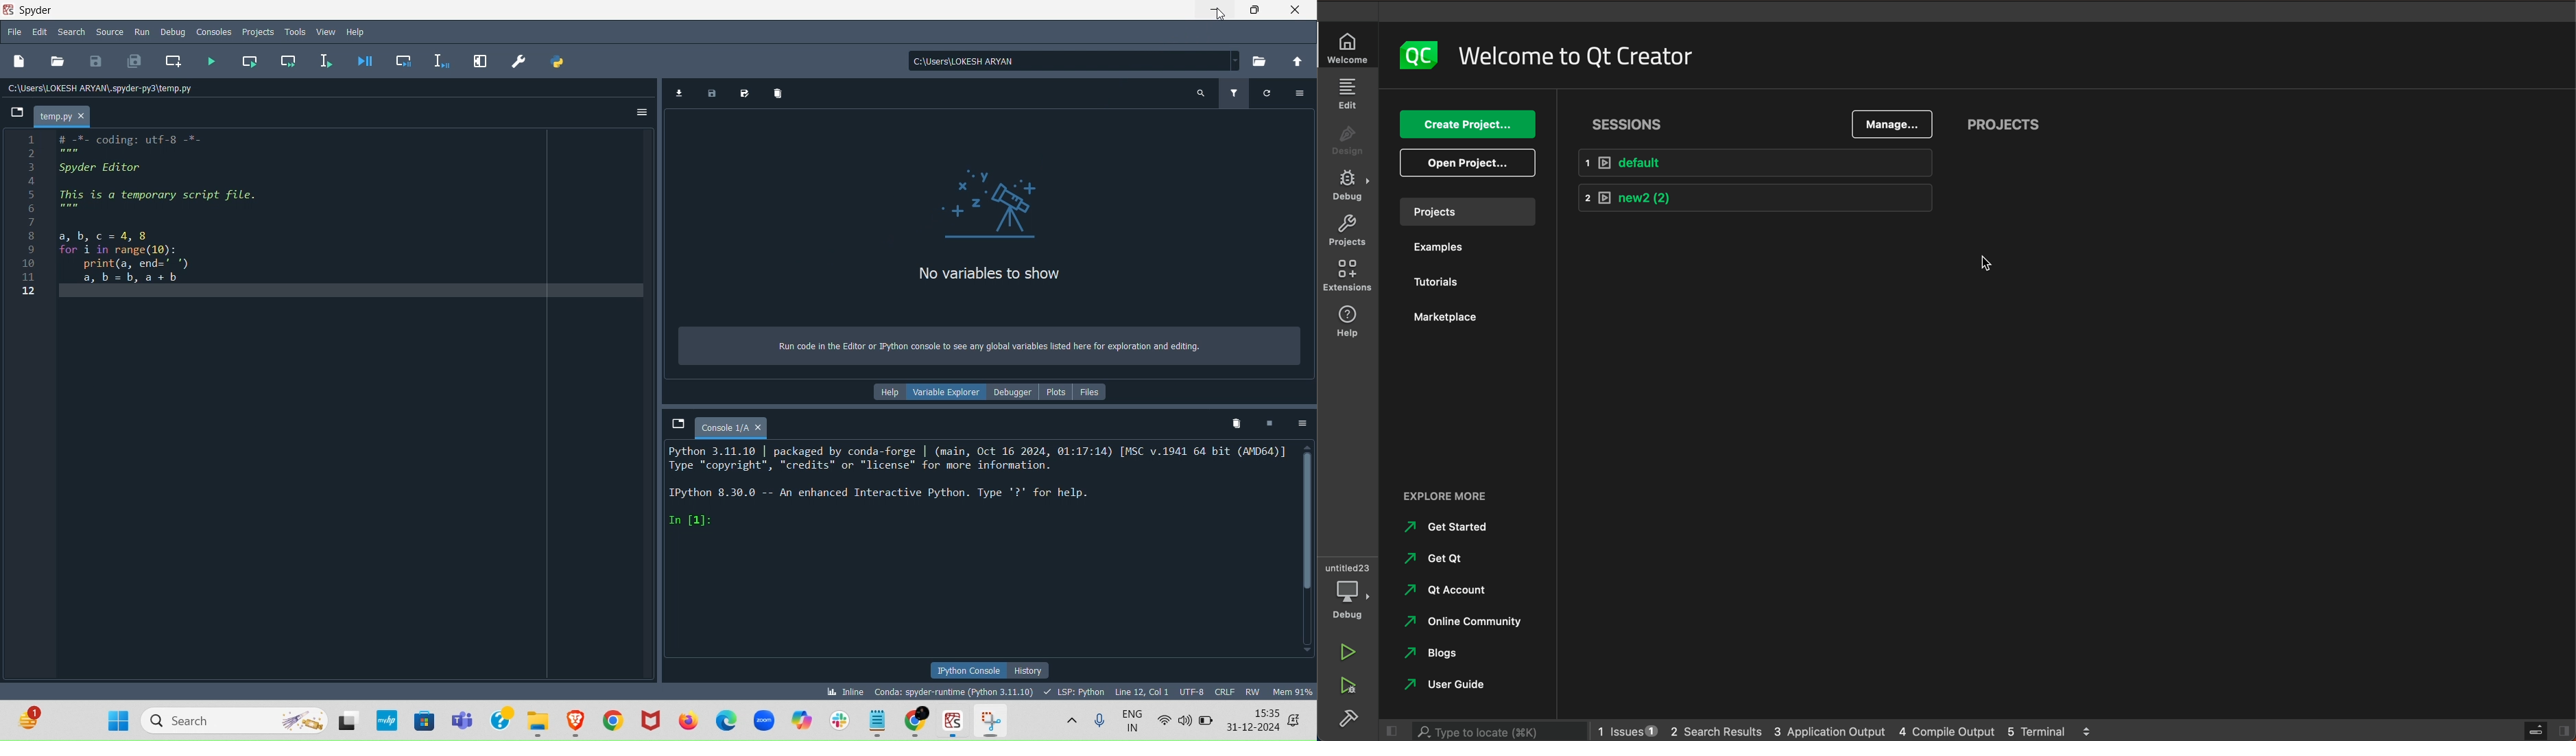 The height and width of the screenshot is (756, 2576). Describe the element at coordinates (1296, 61) in the screenshot. I see `Change to parent directory` at that location.